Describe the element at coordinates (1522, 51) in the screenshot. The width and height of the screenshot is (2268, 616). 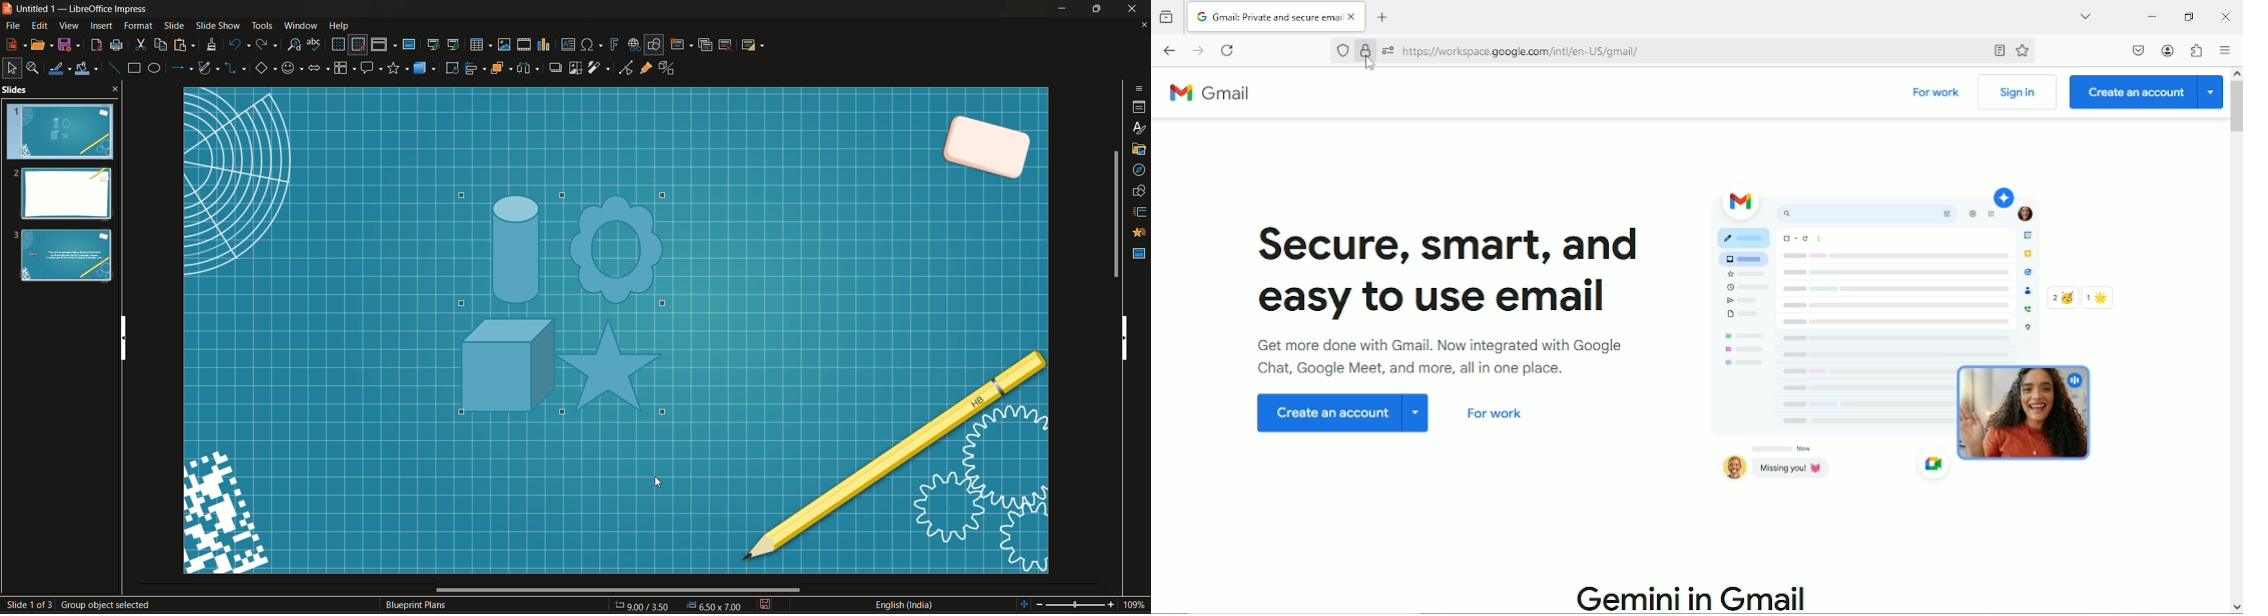
I see `site` at that location.